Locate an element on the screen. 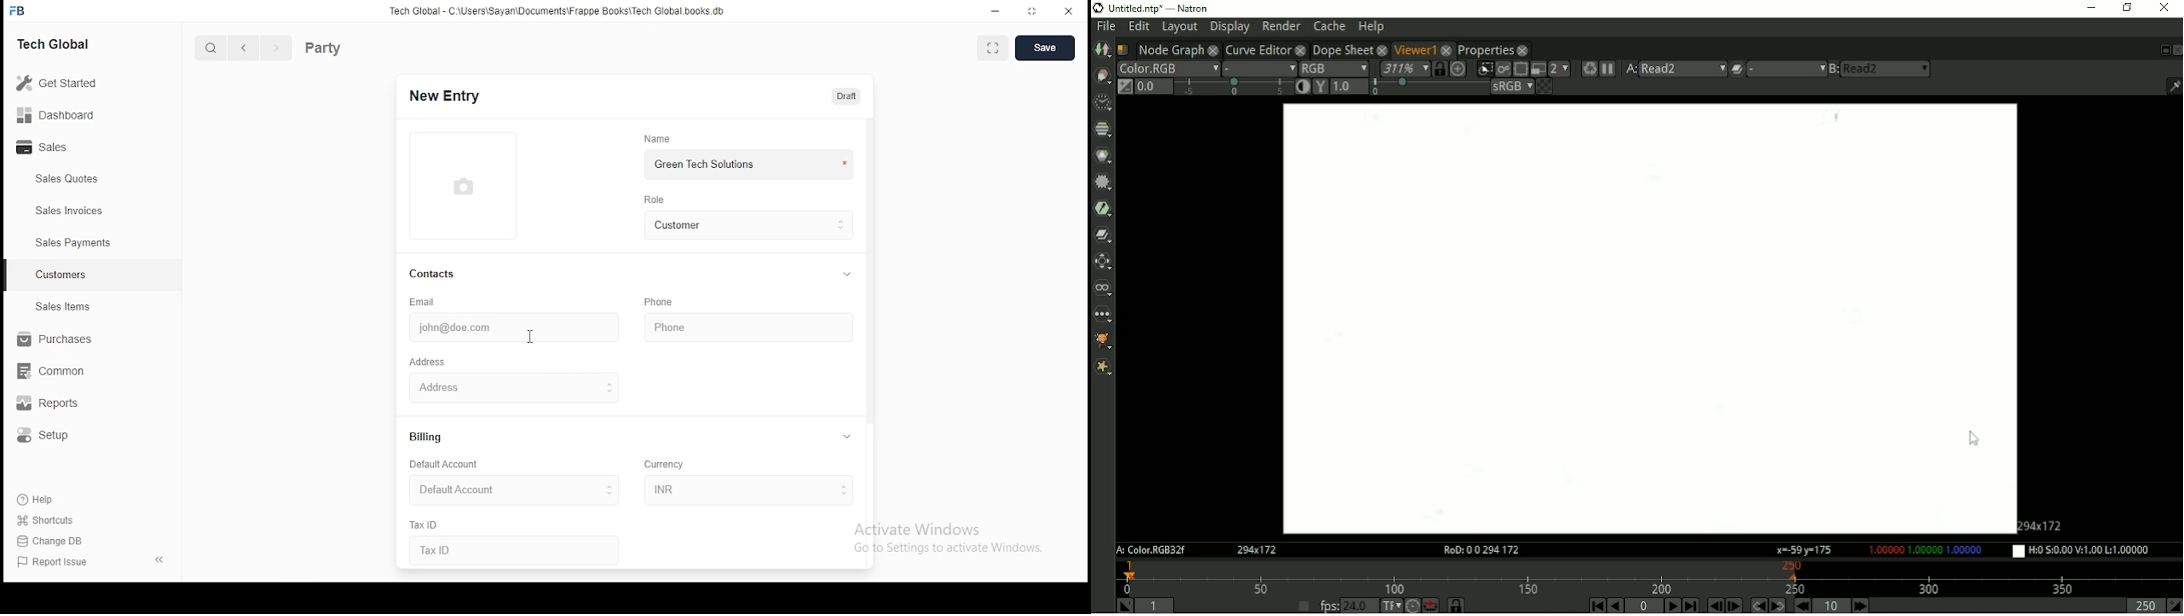  save is located at coordinates (1045, 48).